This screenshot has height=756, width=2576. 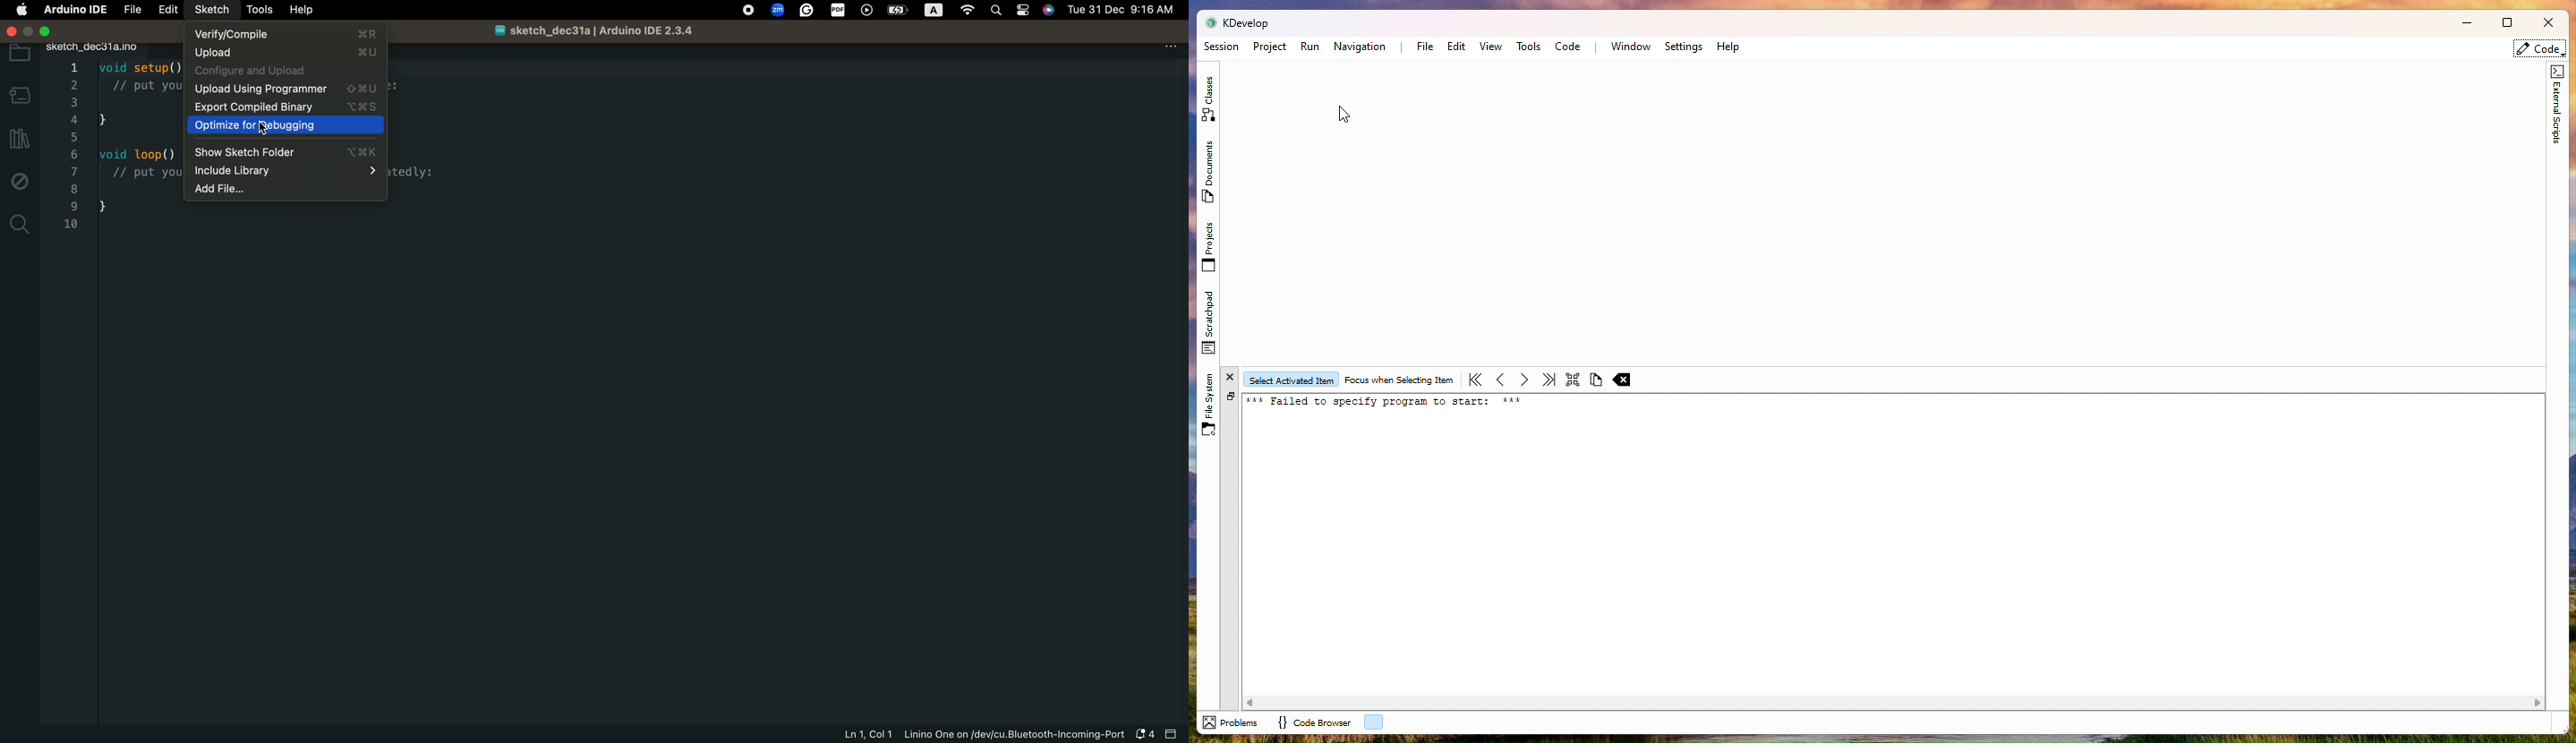 I want to click on file information, so click(x=979, y=735).